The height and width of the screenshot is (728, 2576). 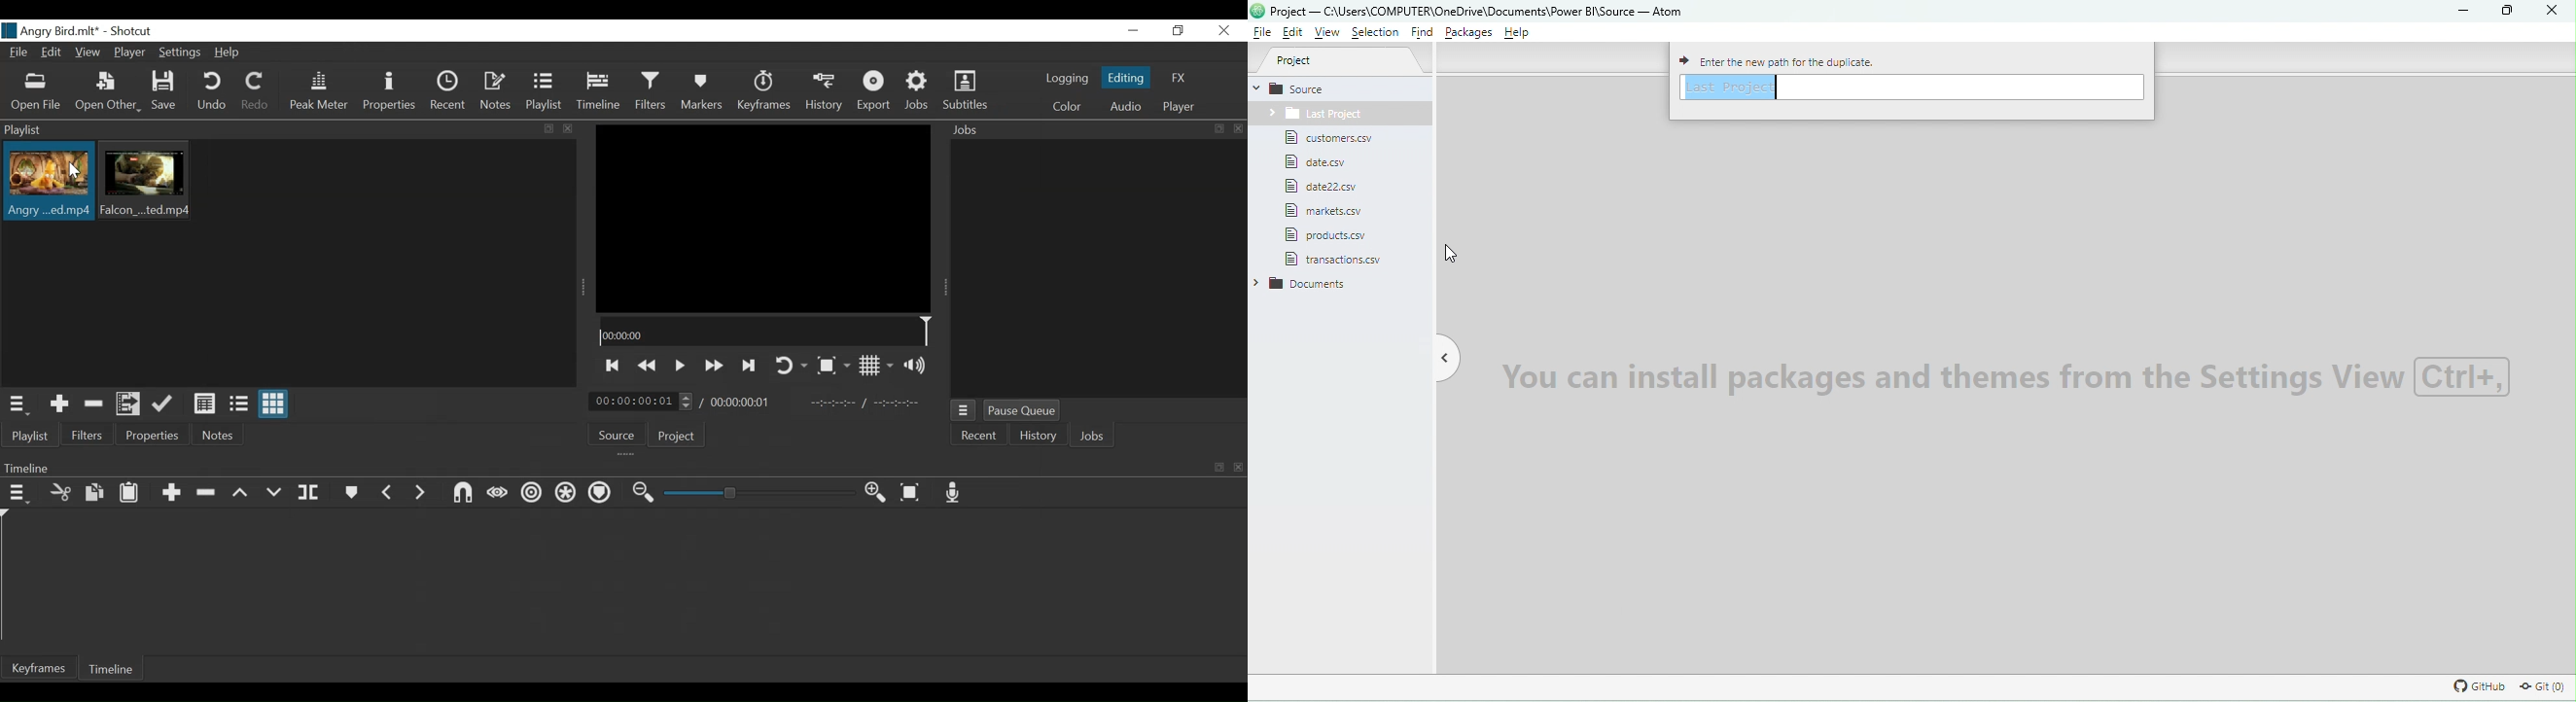 I want to click on Source, so click(x=1343, y=88).